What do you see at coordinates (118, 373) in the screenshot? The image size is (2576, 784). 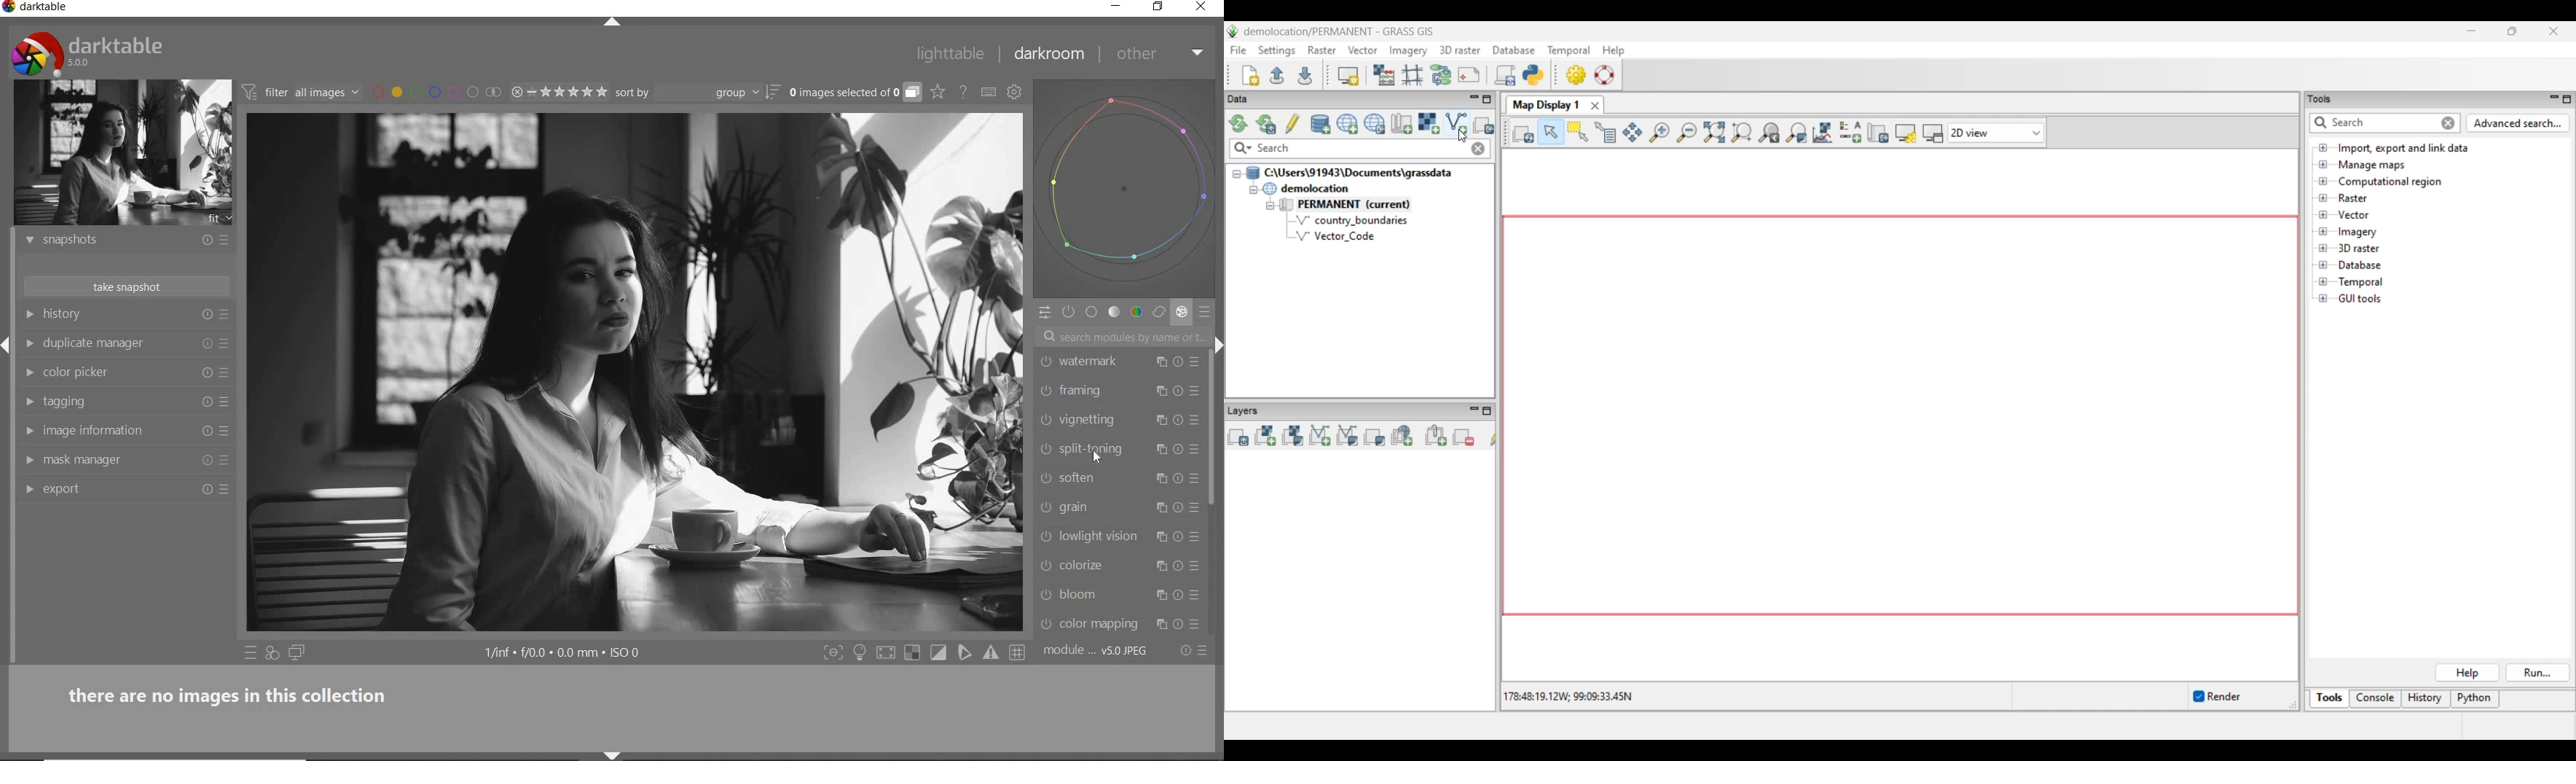 I see `color picker` at bounding box center [118, 373].